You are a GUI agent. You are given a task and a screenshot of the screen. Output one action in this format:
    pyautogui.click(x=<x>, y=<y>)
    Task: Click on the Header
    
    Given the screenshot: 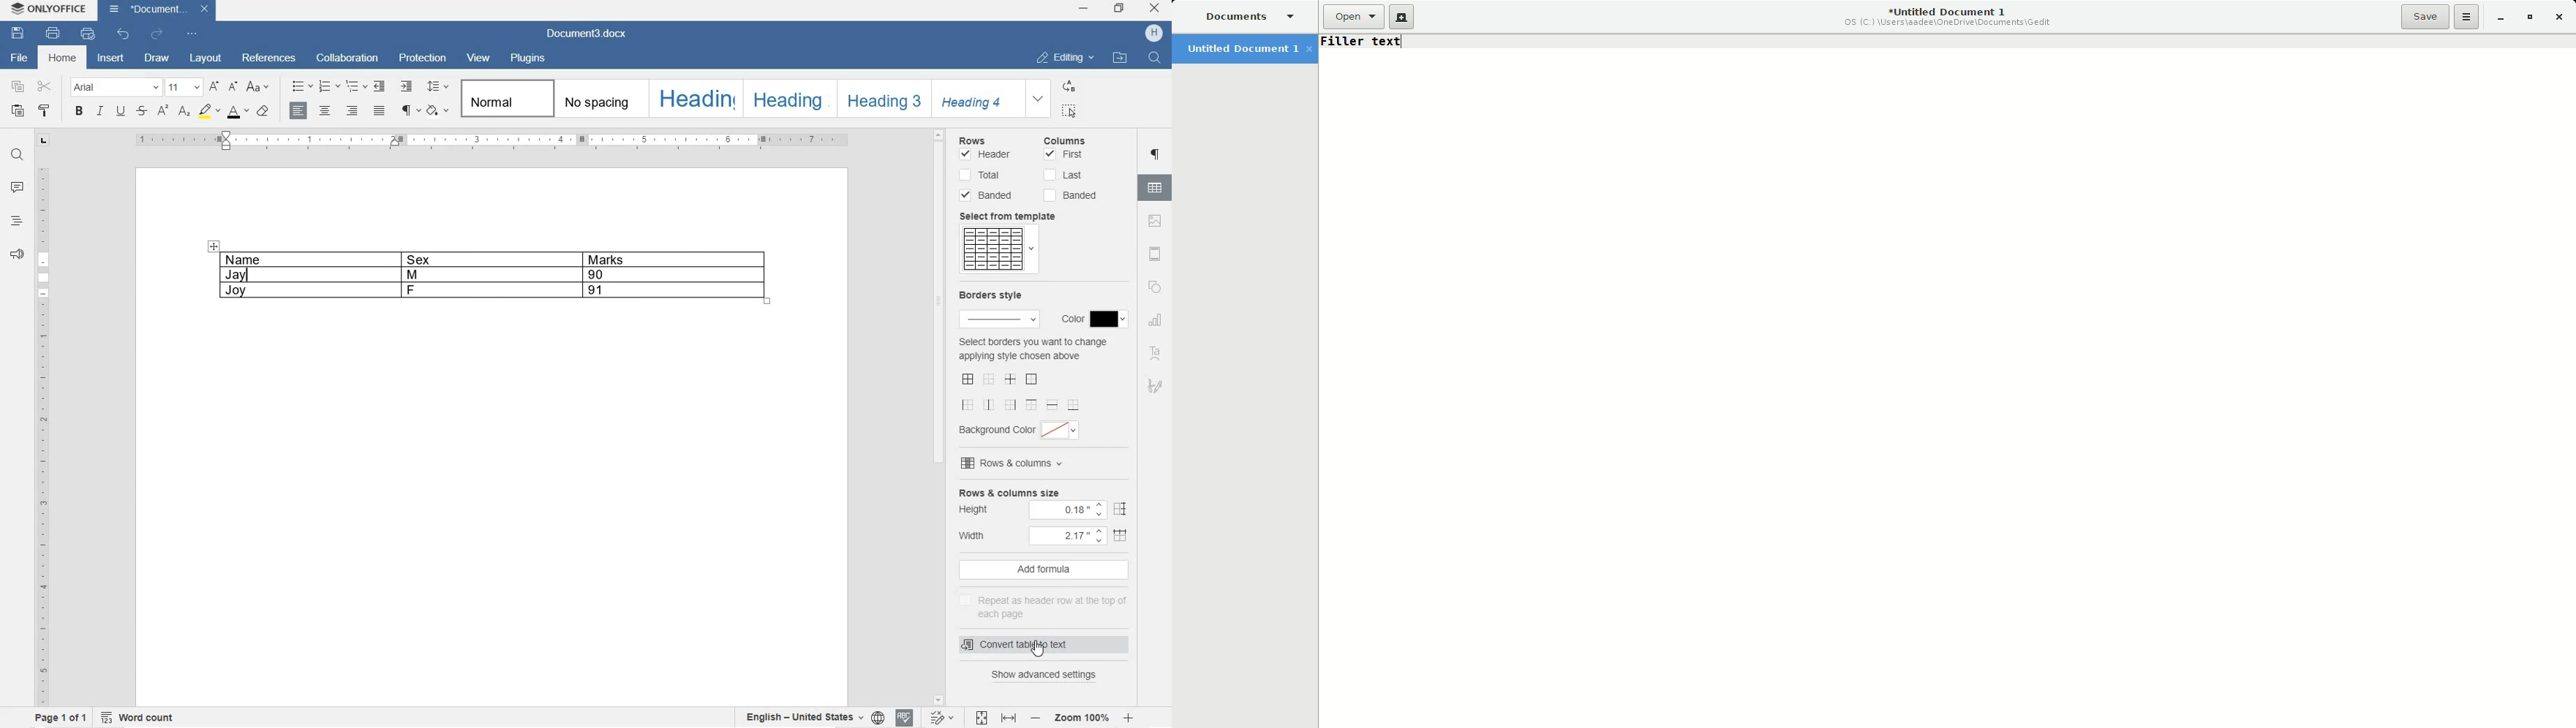 What is the action you would take?
    pyautogui.click(x=986, y=155)
    